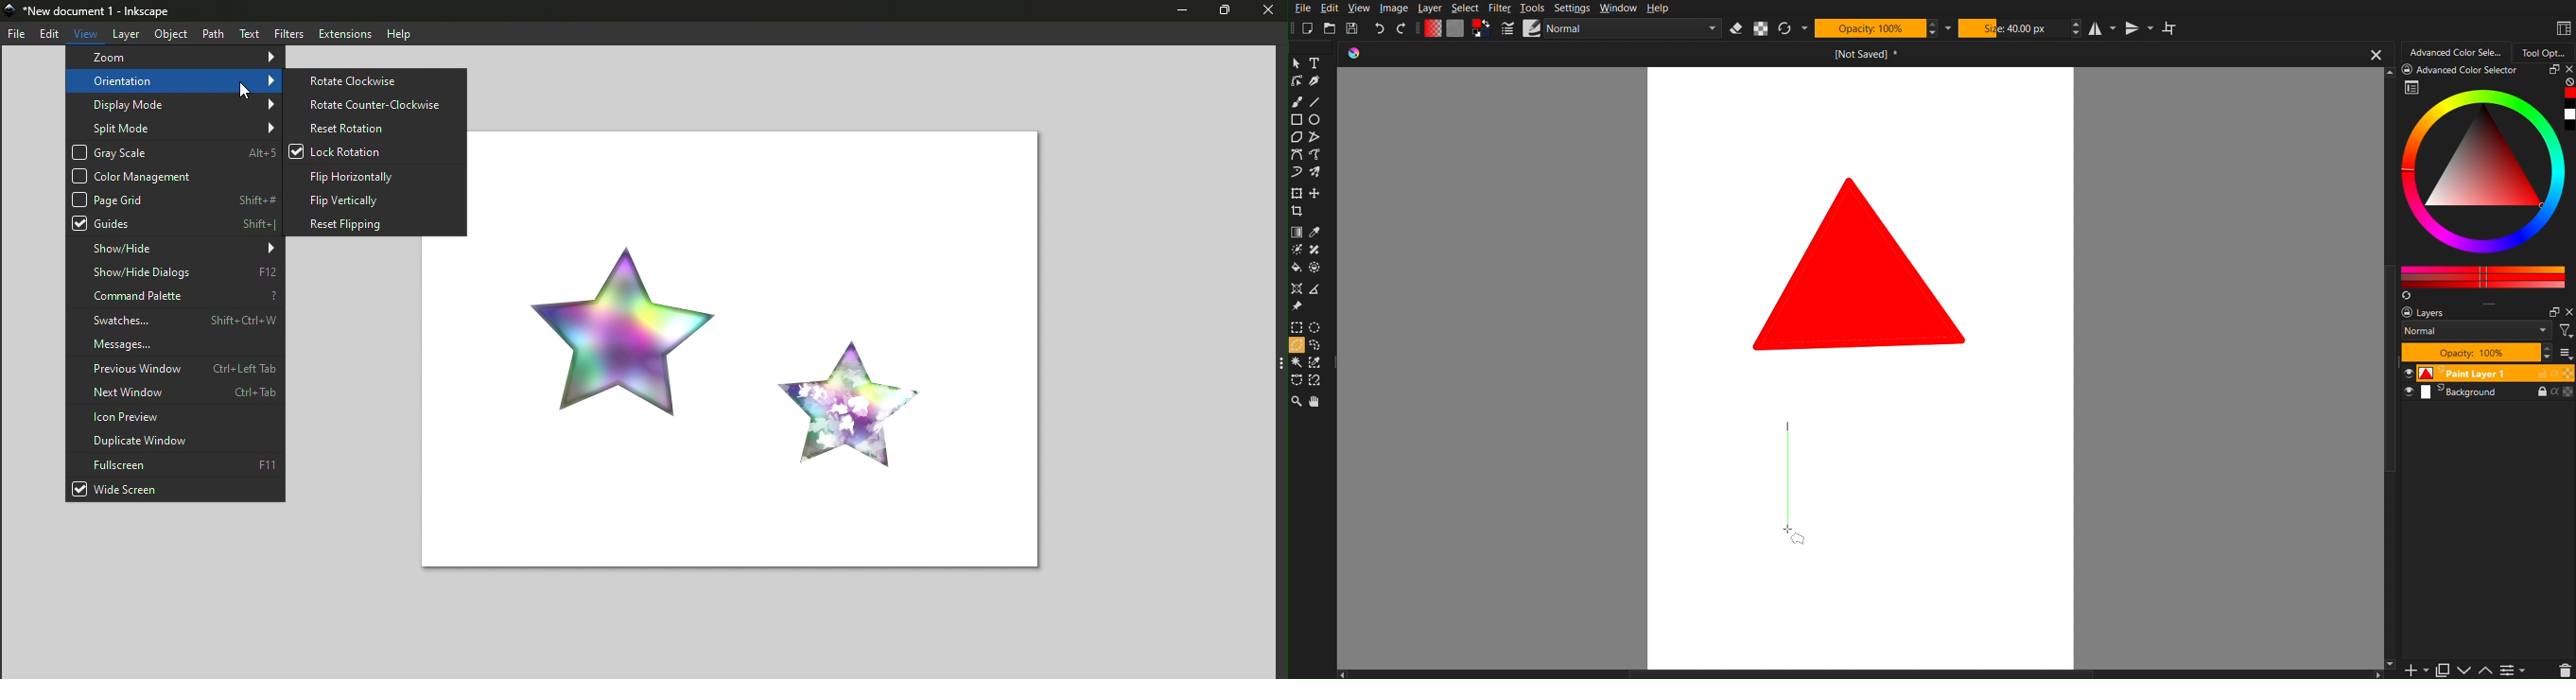 This screenshot has width=2576, height=700. Describe the element at coordinates (1314, 63) in the screenshot. I see `Text` at that location.